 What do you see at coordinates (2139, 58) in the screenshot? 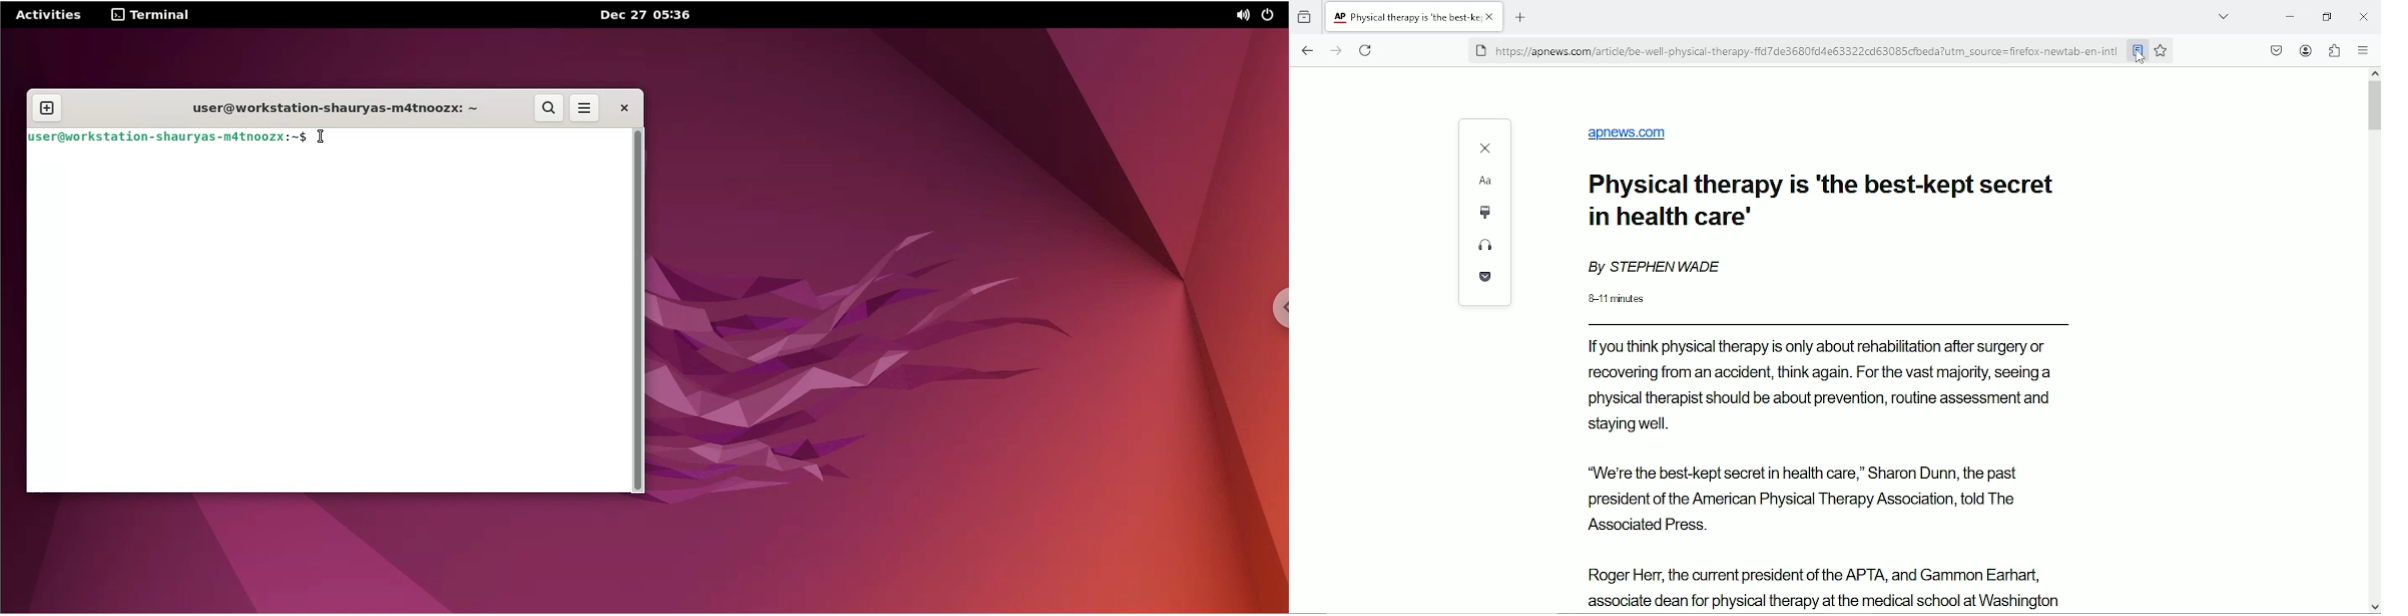
I see `cursor` at bounding box center [2139, 58].